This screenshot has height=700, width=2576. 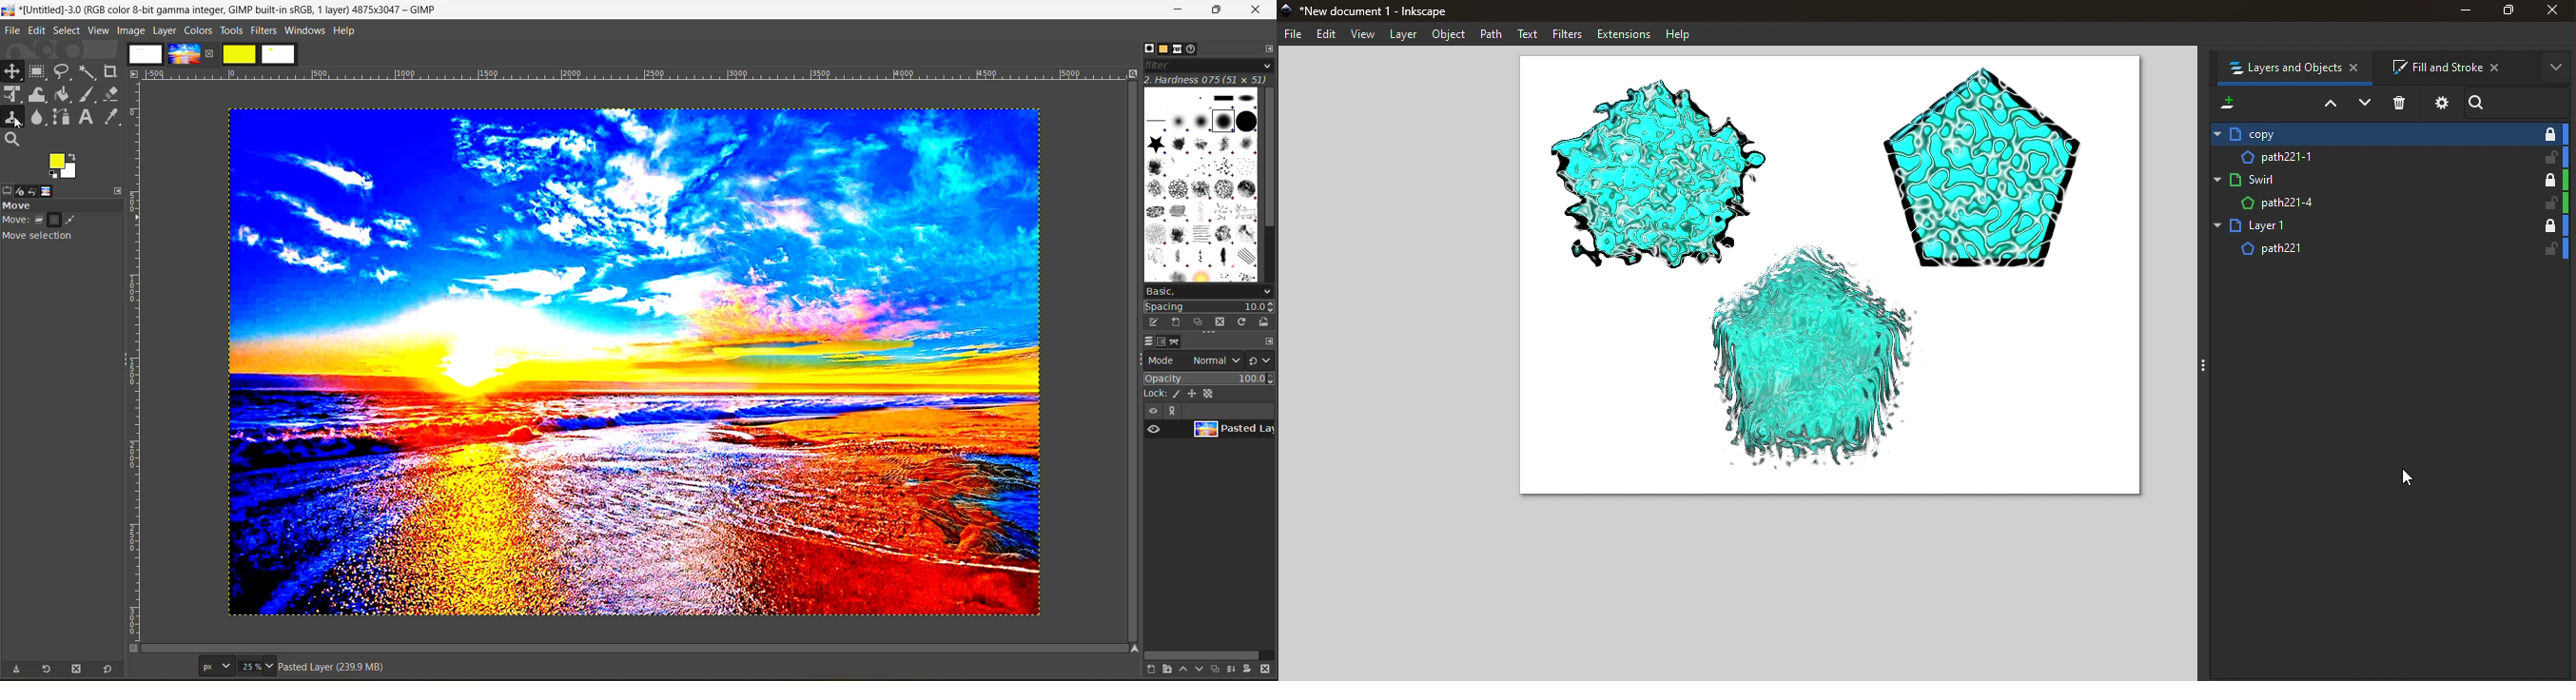 What do you see at coordinates (1208, 378) in the screenshot?
I see `opacity` at bounding box center [1208, 378].